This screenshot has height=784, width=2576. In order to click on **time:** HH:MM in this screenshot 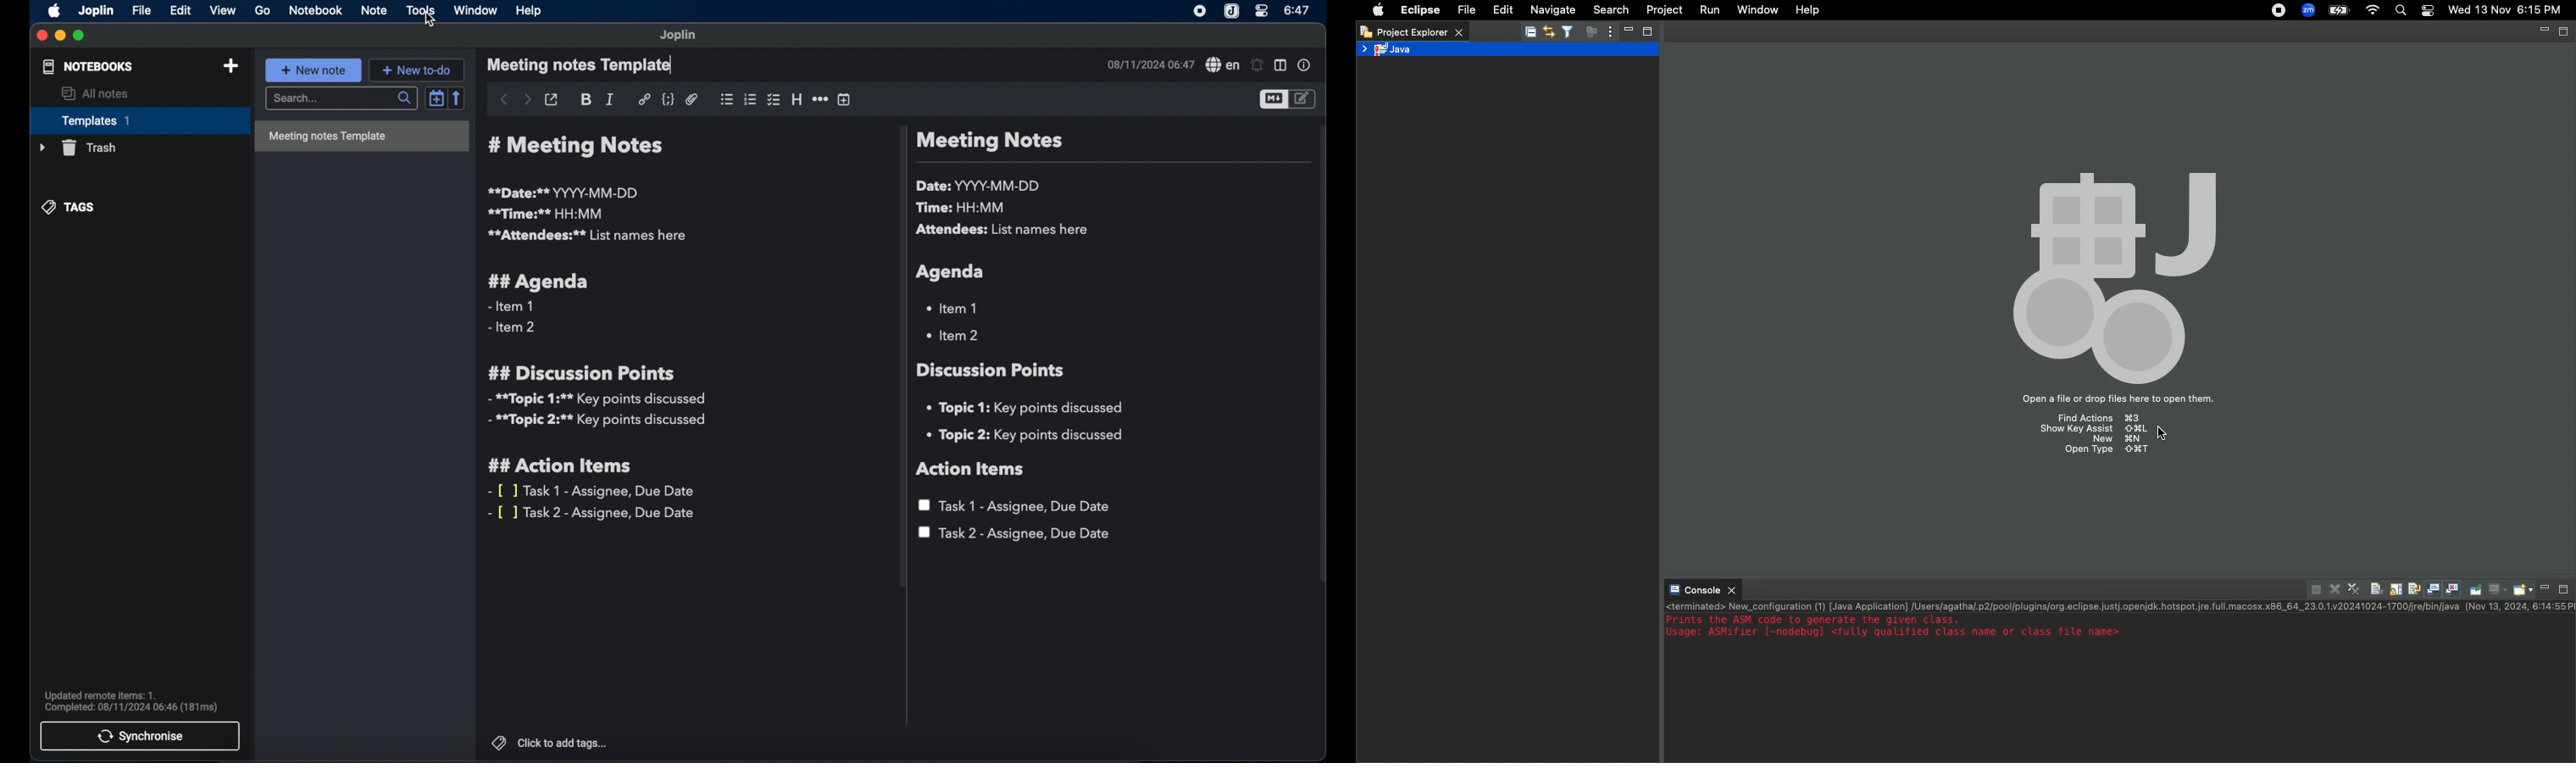, I will do `click(546, 213)`.